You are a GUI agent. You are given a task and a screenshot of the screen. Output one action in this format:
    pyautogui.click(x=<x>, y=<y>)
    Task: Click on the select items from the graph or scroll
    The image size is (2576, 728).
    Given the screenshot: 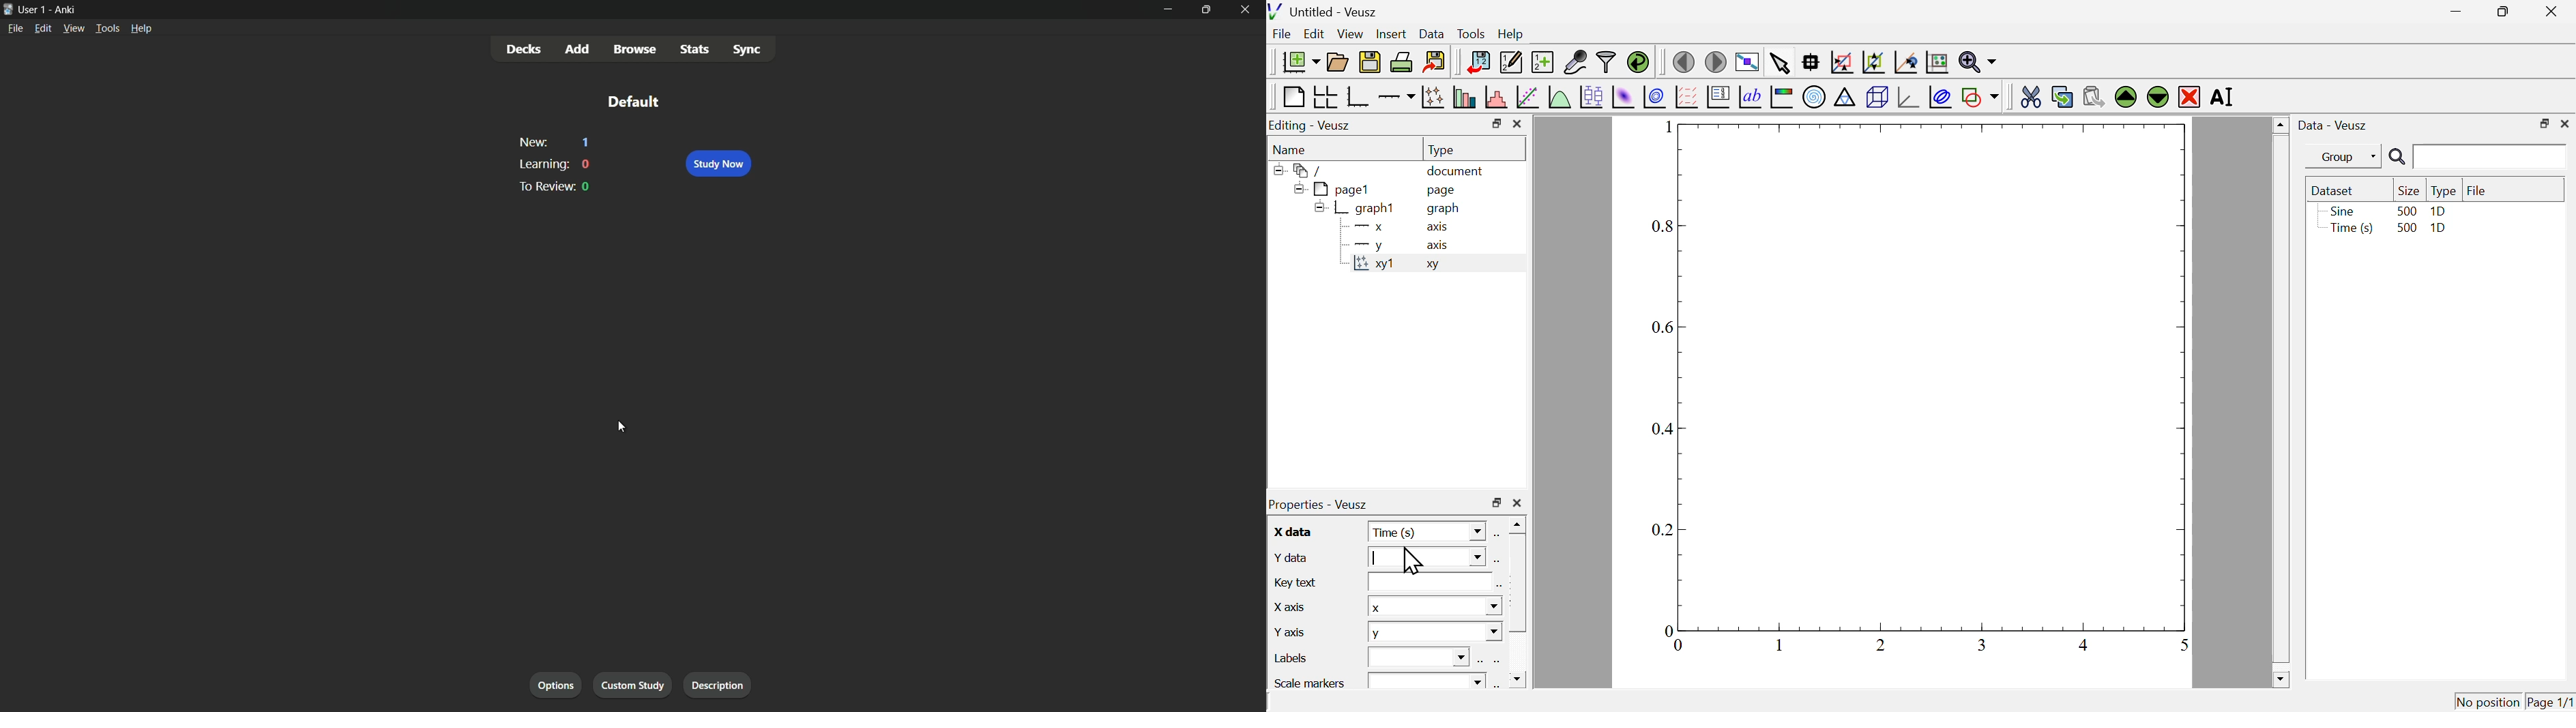 What is the action you would take?
    pyautogui.click(x=1779, y=62)
    